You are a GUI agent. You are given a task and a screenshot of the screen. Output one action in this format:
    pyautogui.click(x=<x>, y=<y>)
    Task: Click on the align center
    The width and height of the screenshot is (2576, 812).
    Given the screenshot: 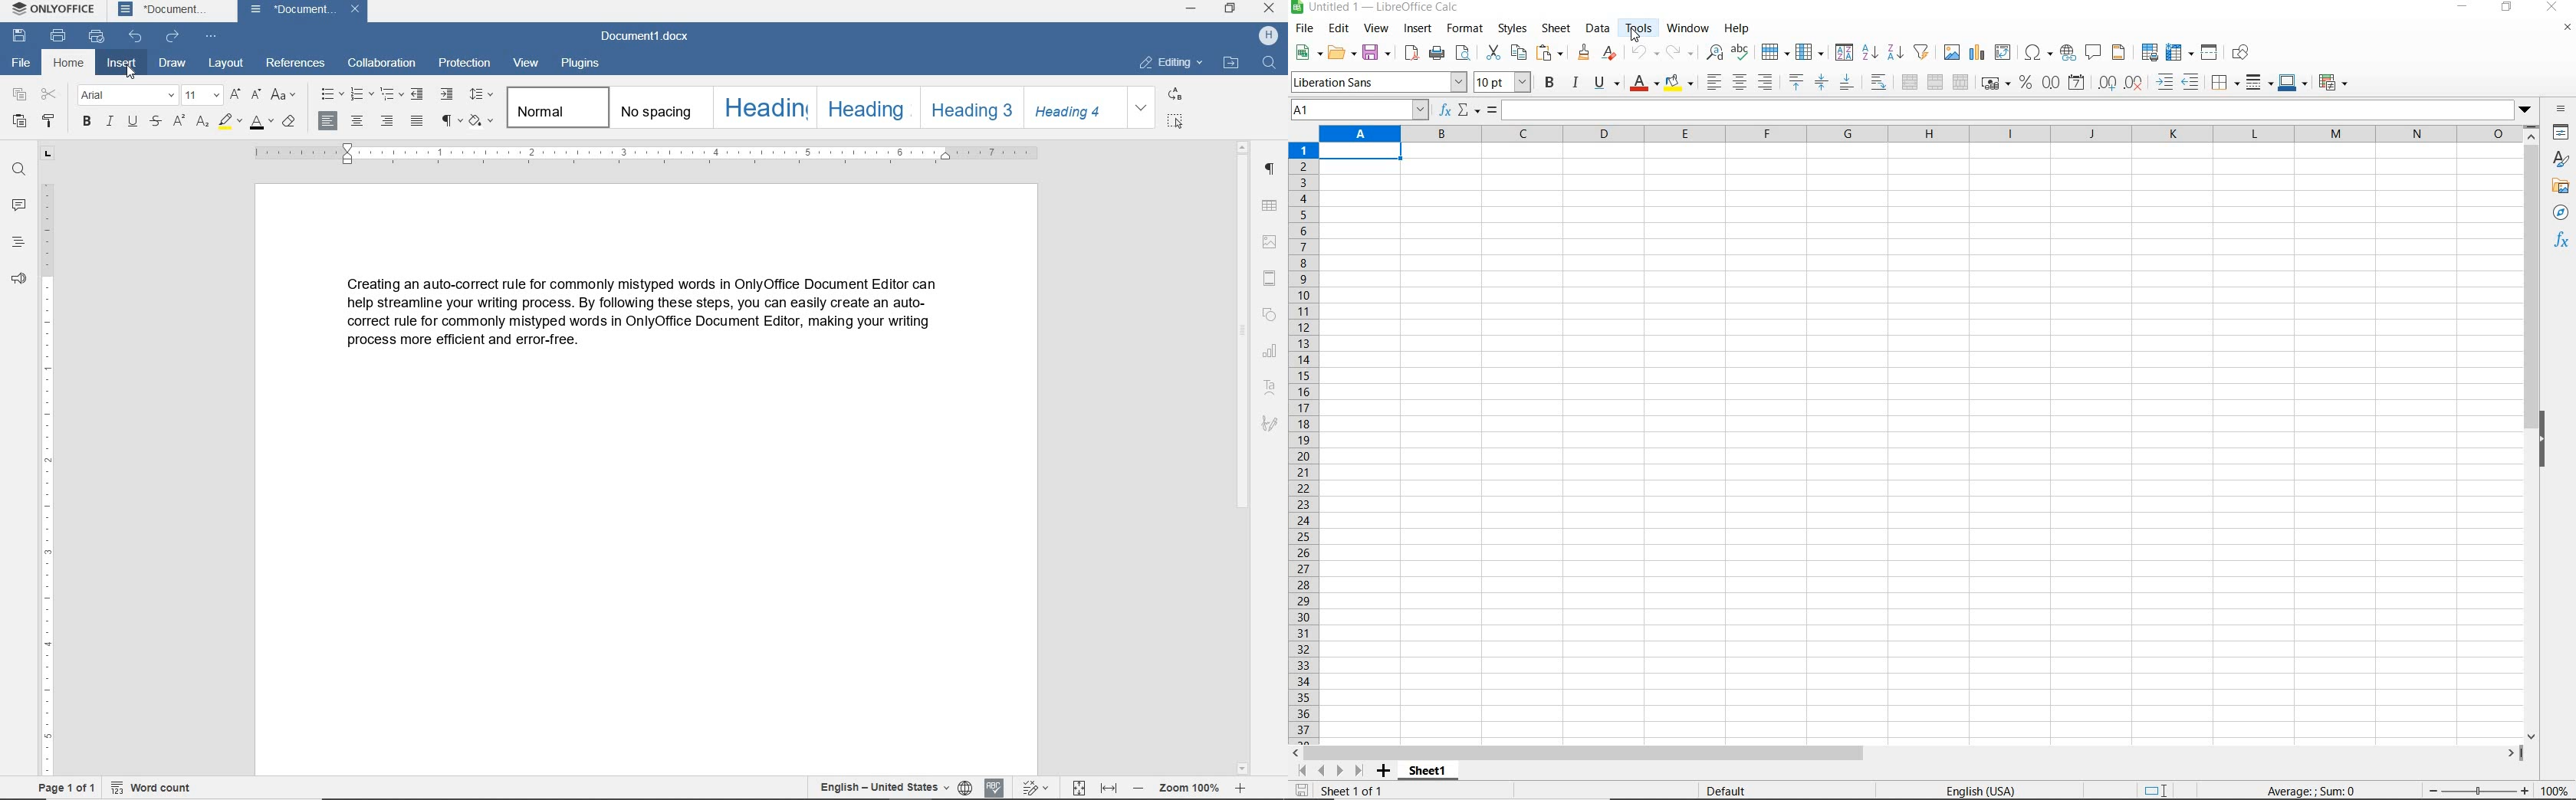 What is the action you would take?
    pyautogui.click(x=1738, y=82)
    